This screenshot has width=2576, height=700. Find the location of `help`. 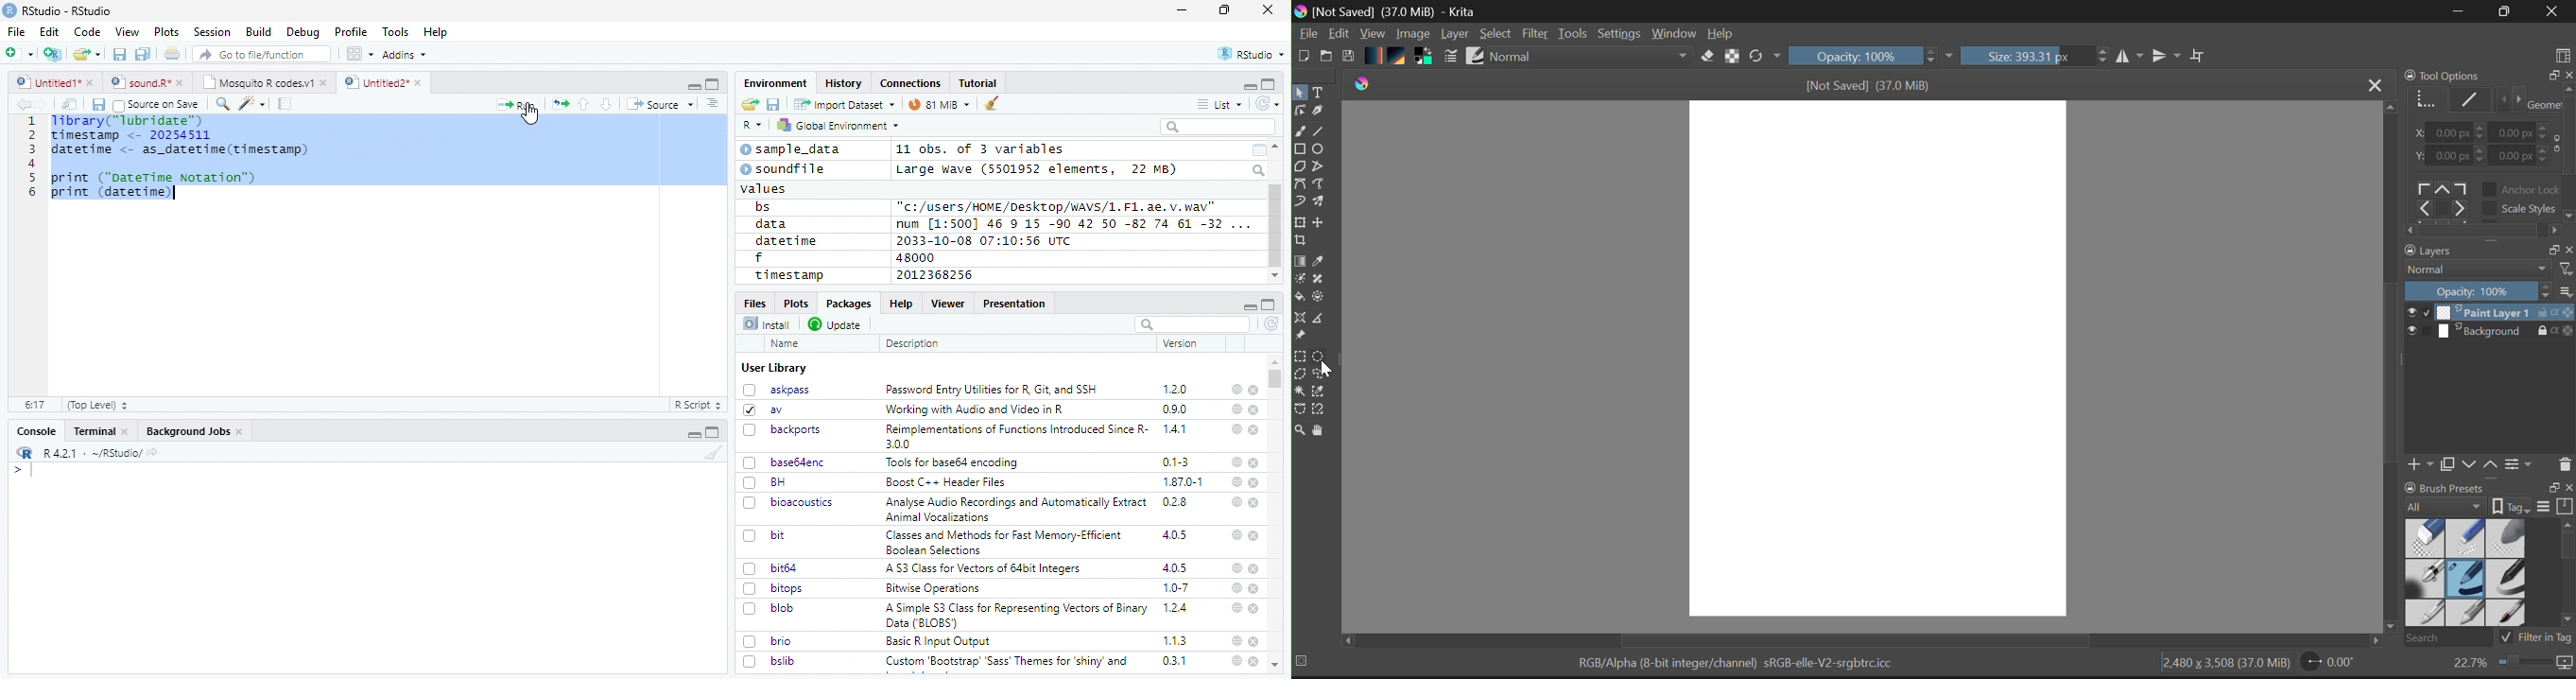

help is located at coordinates (1236, 640).